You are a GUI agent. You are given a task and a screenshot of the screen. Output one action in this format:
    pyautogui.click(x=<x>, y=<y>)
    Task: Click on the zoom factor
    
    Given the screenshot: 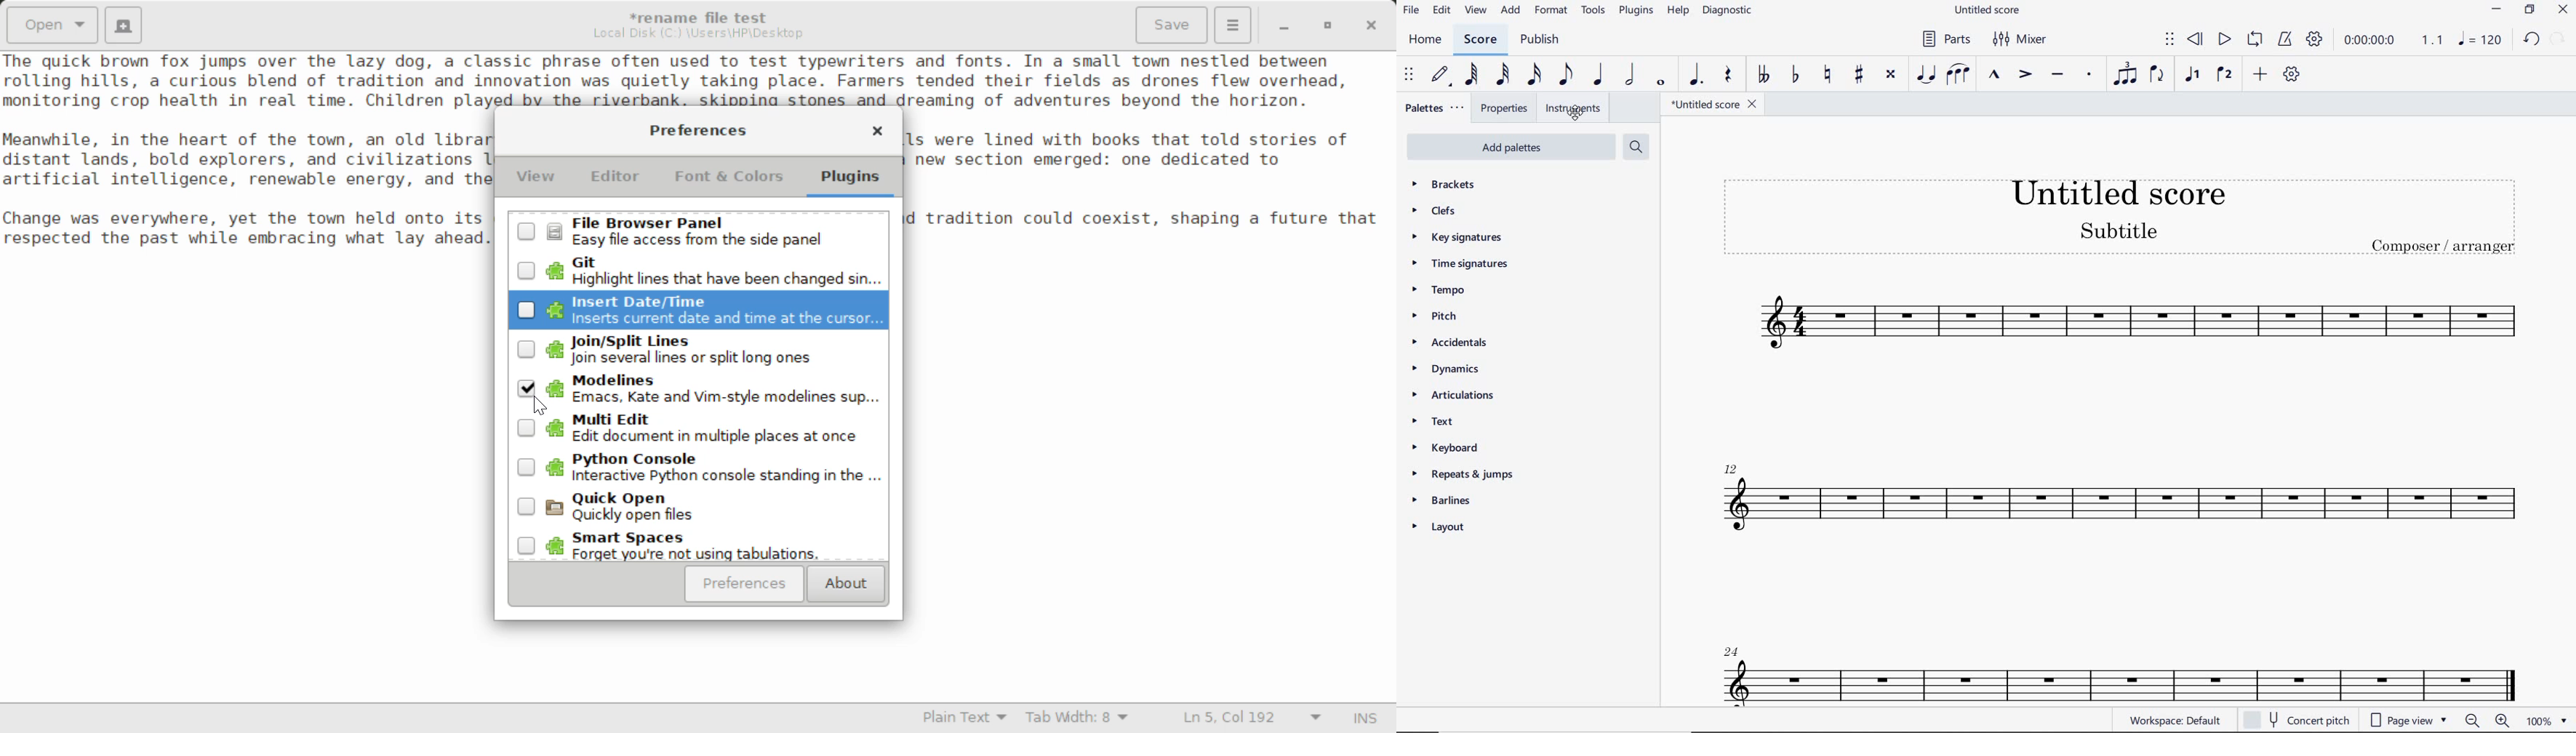 What is the action you would take?
    pyautogui.click(x=2548, y=720)
    